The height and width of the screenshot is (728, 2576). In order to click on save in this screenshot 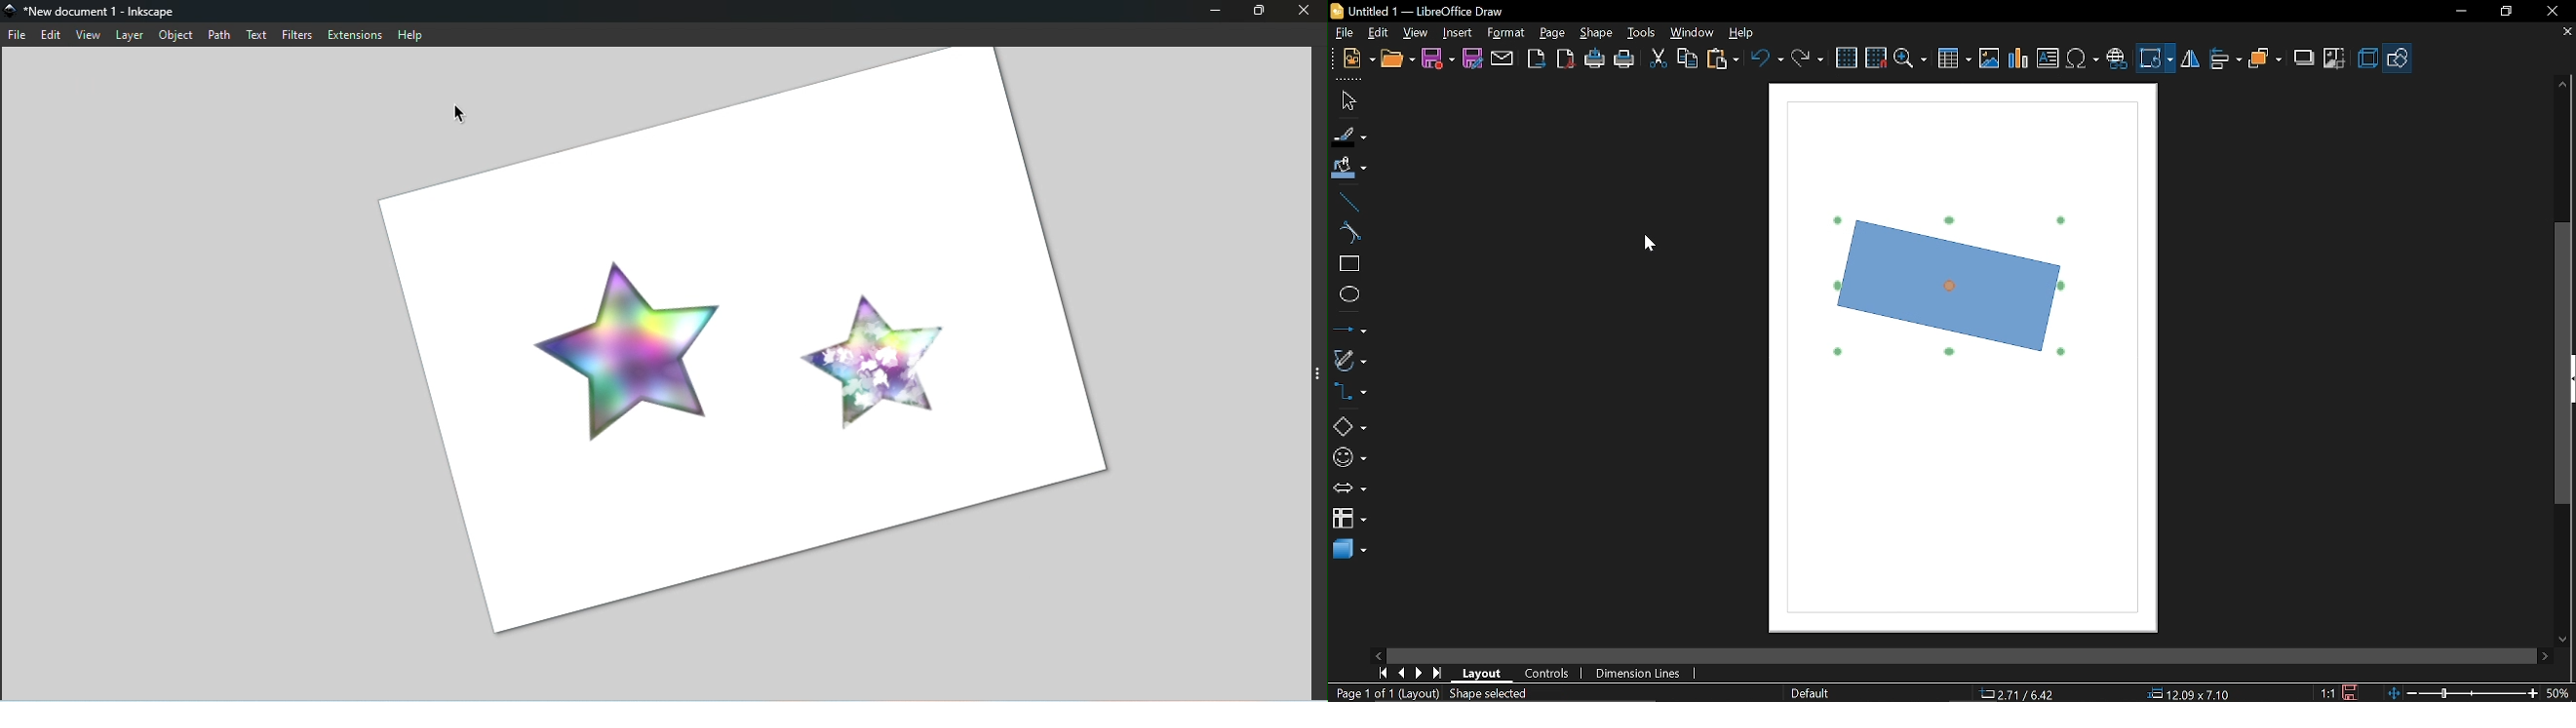, I will do `click(2353, 691)`.